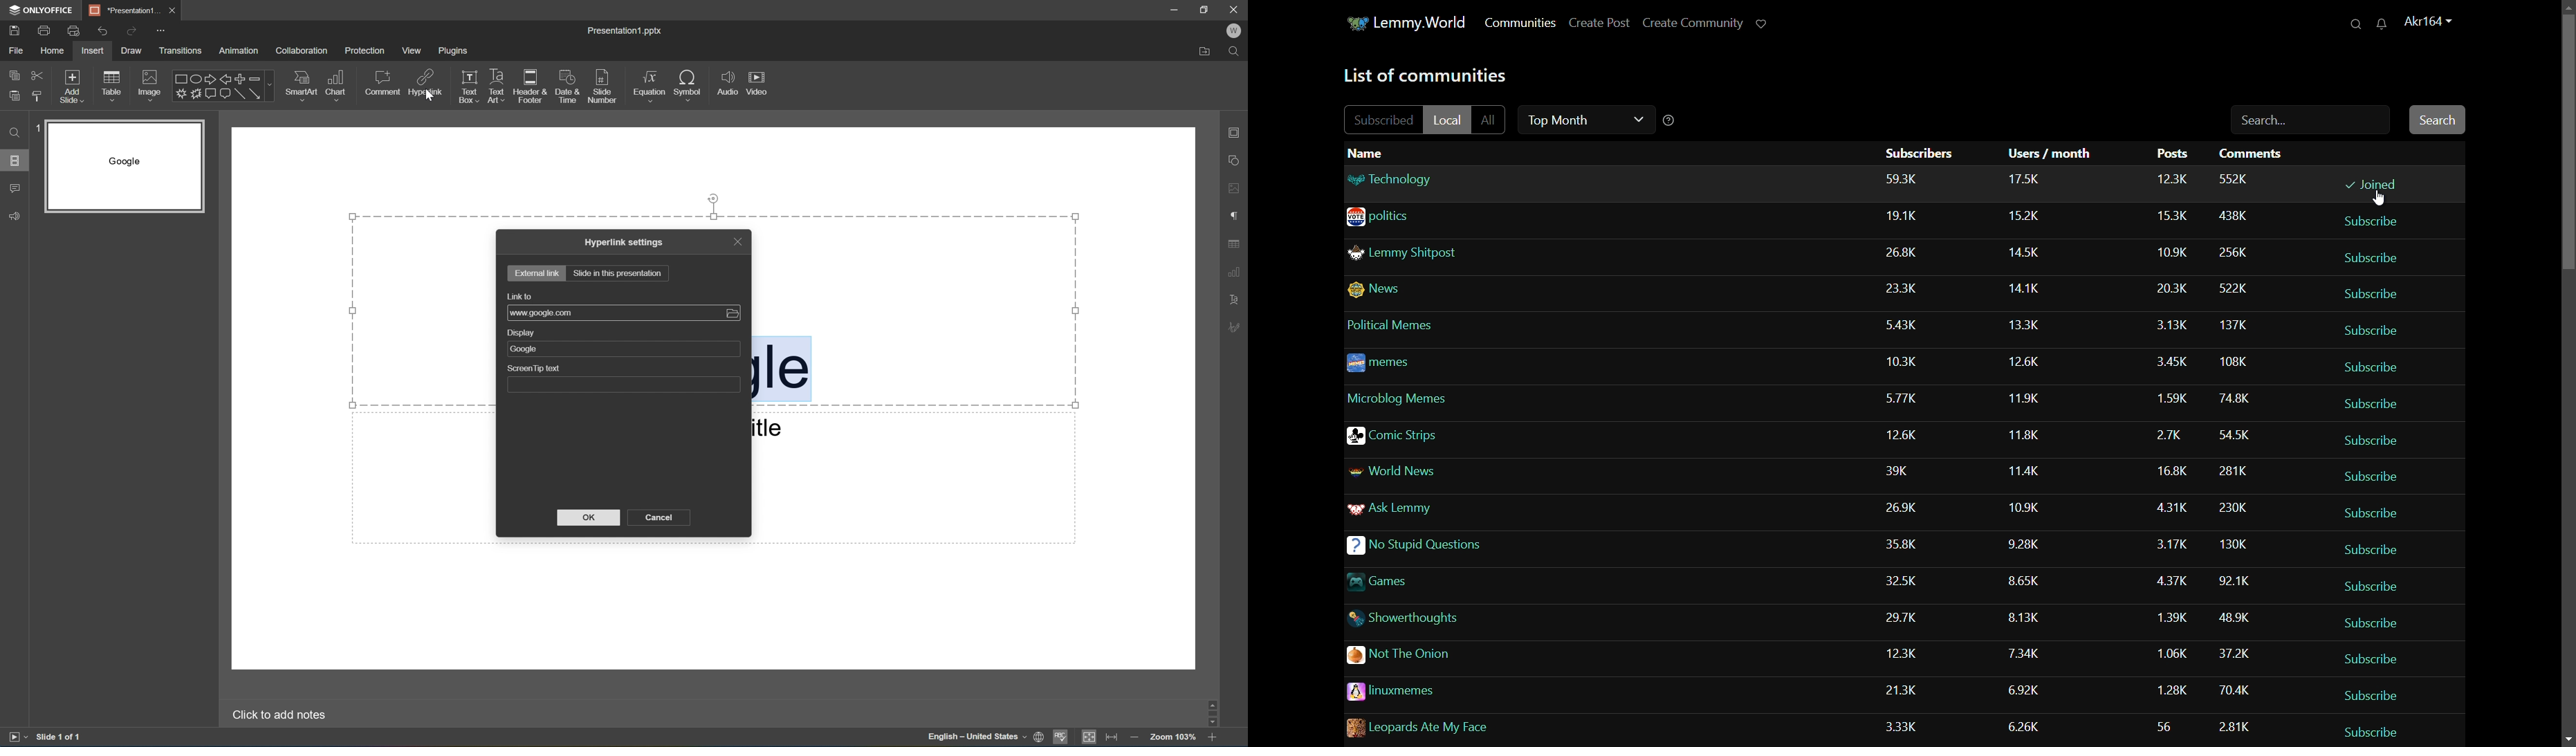 This screenshot has height=756, width=2576. I want to click on subscribers, so click(1906, 582).